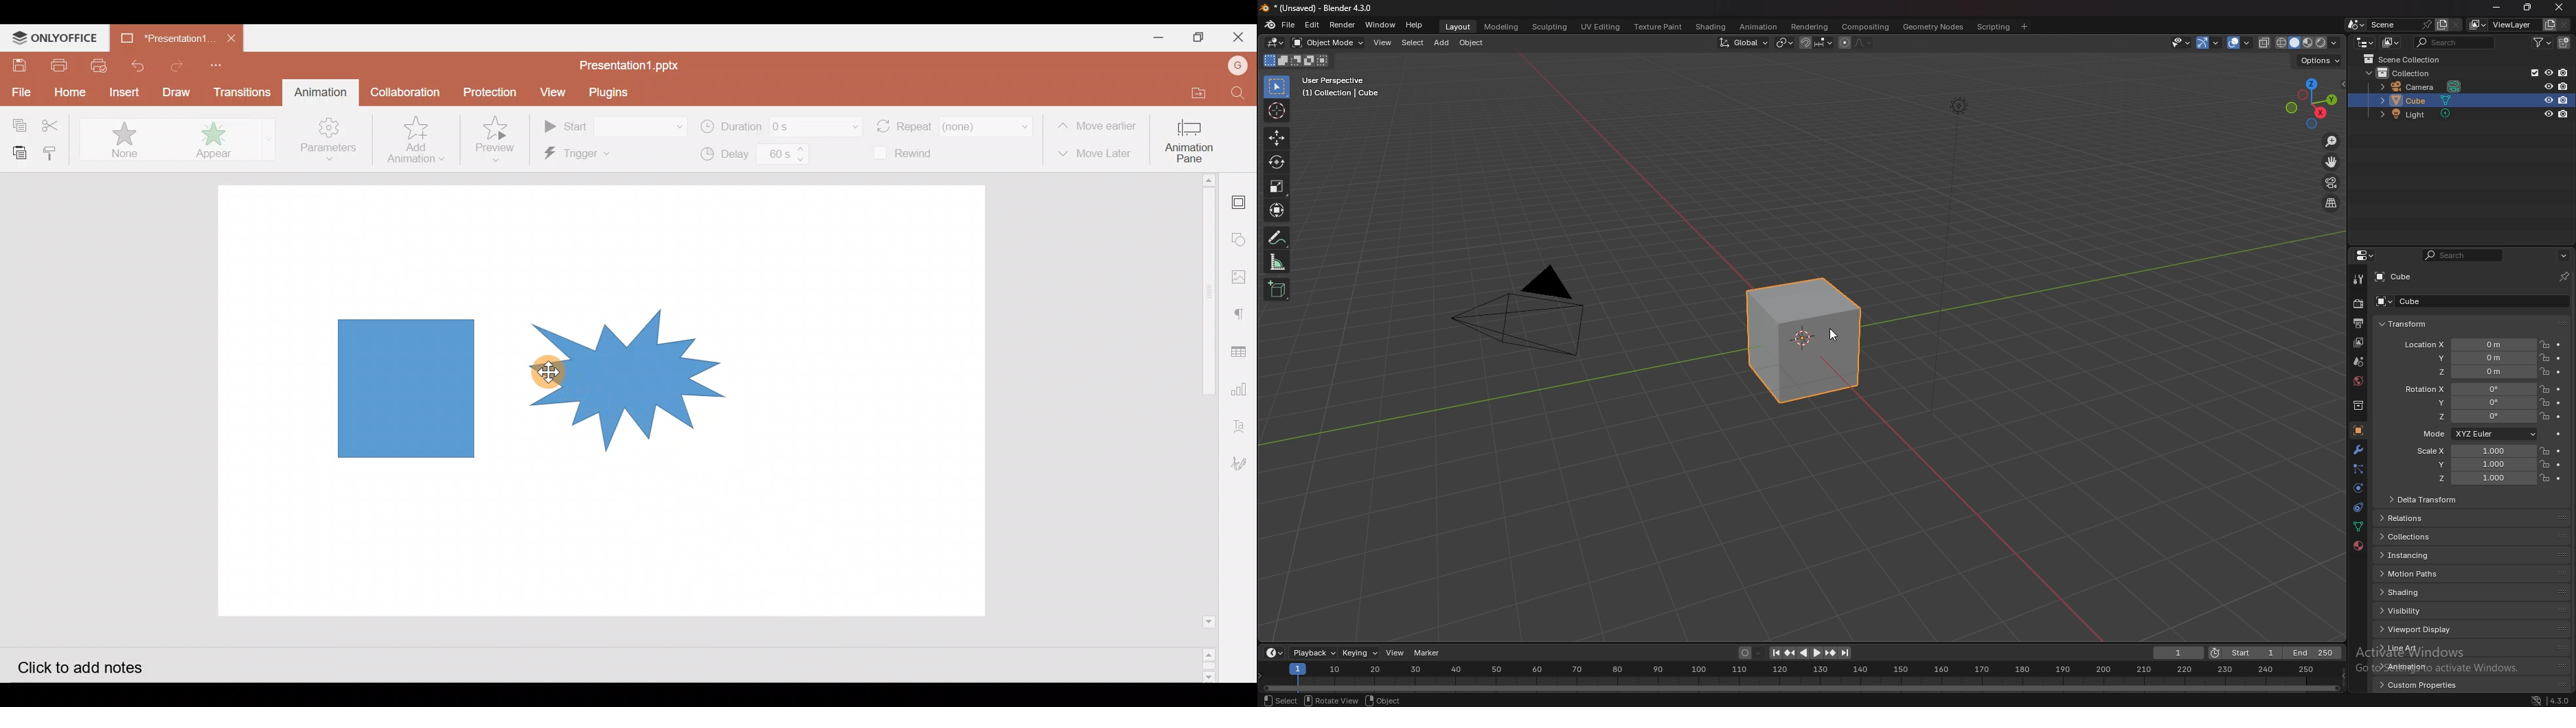 Image resolution: width=2576 pixels, height=728 pixels. Describe the element at coordinates (496, 140) in the screenshot. I see `Preview` at that location.